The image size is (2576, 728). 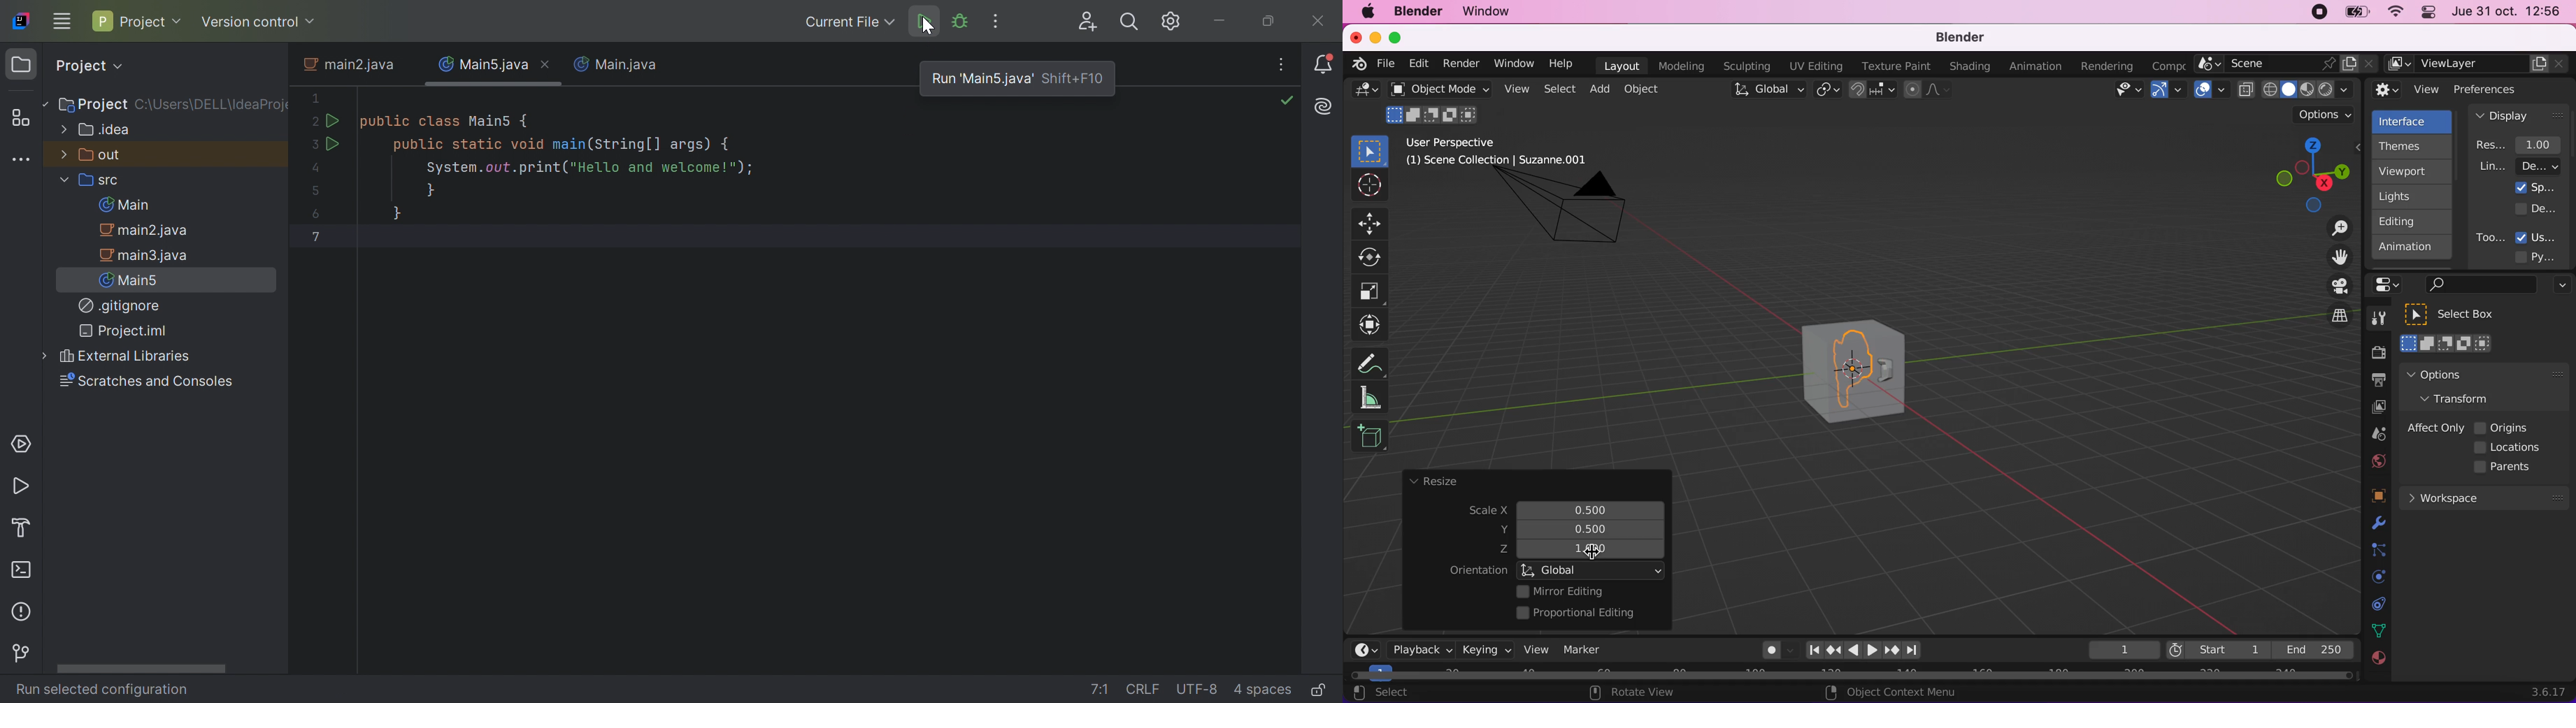 What do you see at coordinates (96, 182) in the screenshot?
I see `src` at bounding box center [96, 182].